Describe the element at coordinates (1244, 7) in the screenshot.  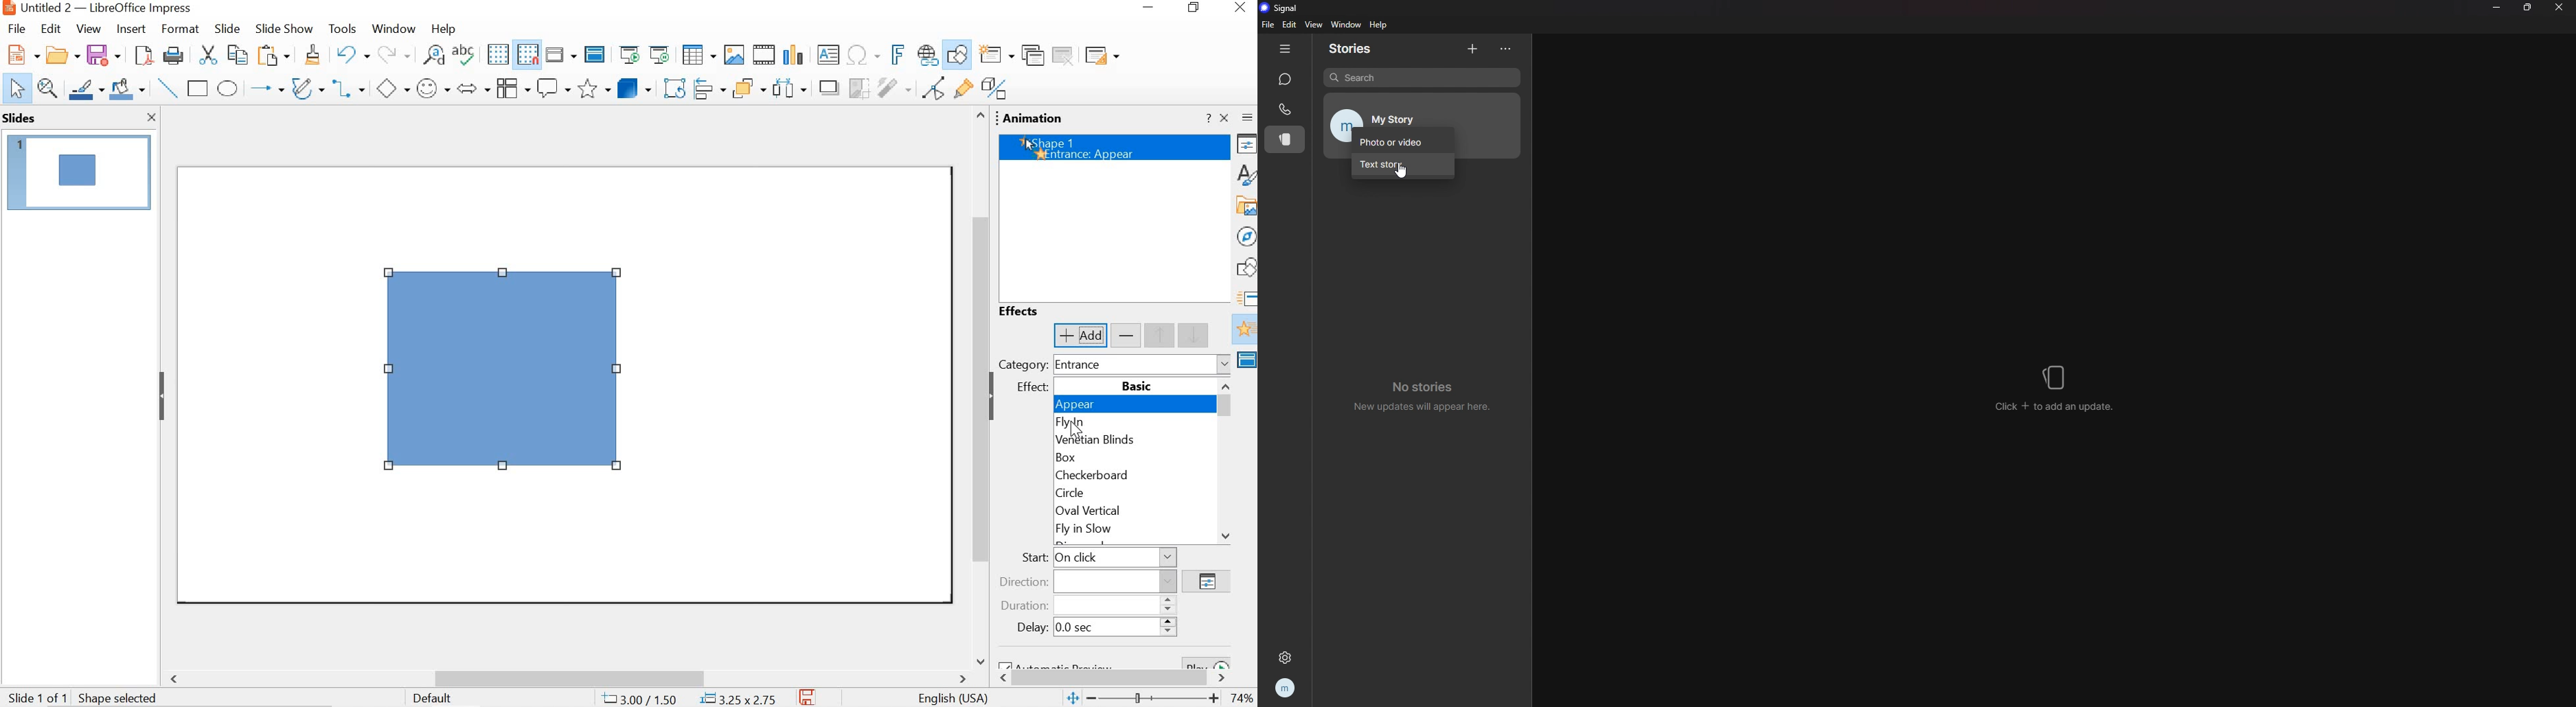
I see `close` at that location.